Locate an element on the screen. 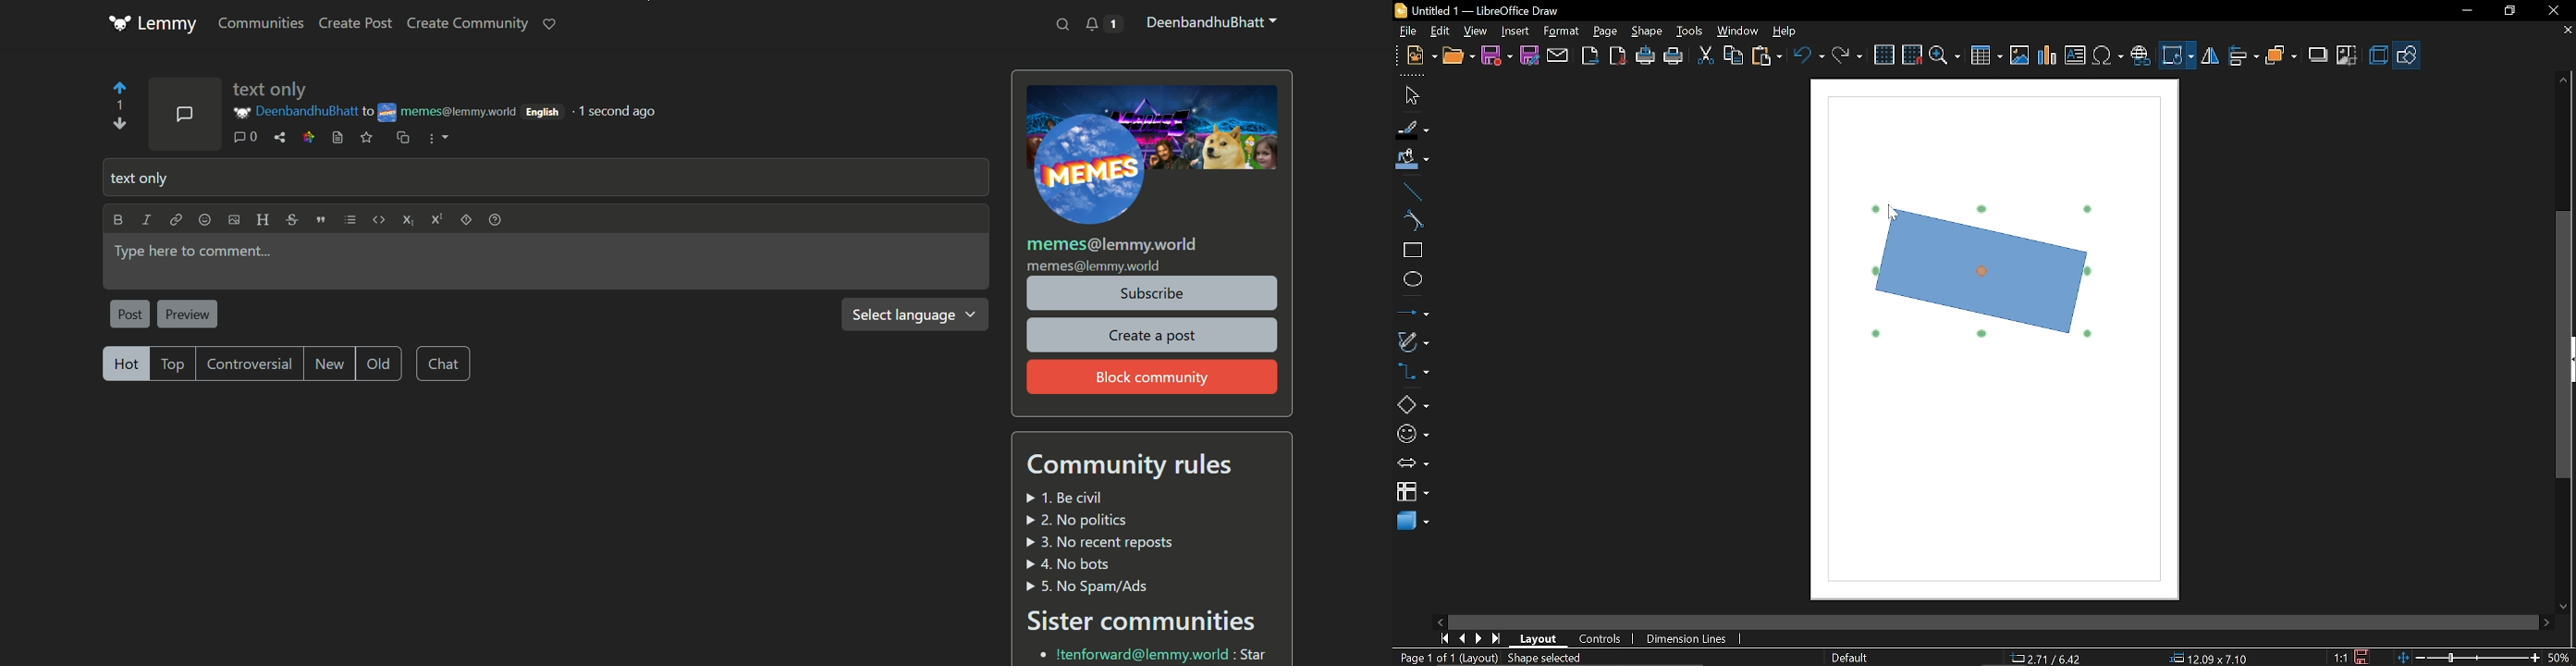 This screenshot has width=2576, height=672. crop is located at coordinates (2348, 54).